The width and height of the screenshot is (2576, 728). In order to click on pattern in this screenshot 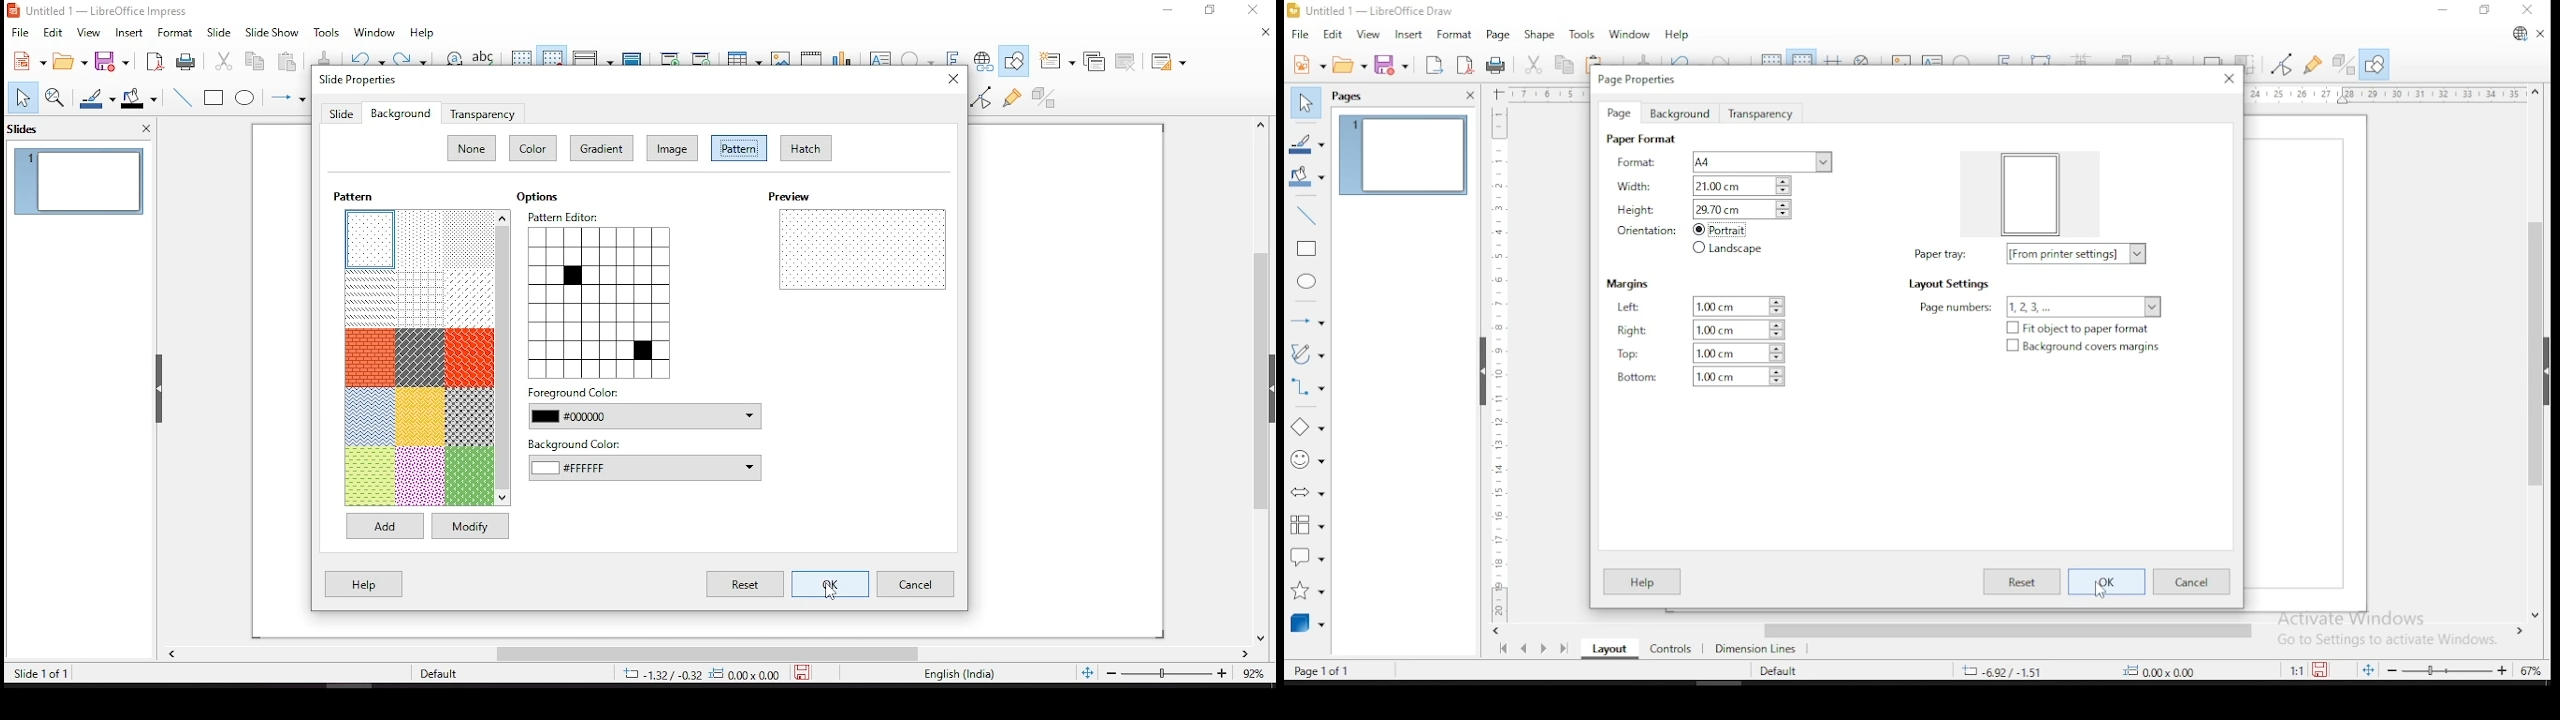, I will do `click(470, 476)`.